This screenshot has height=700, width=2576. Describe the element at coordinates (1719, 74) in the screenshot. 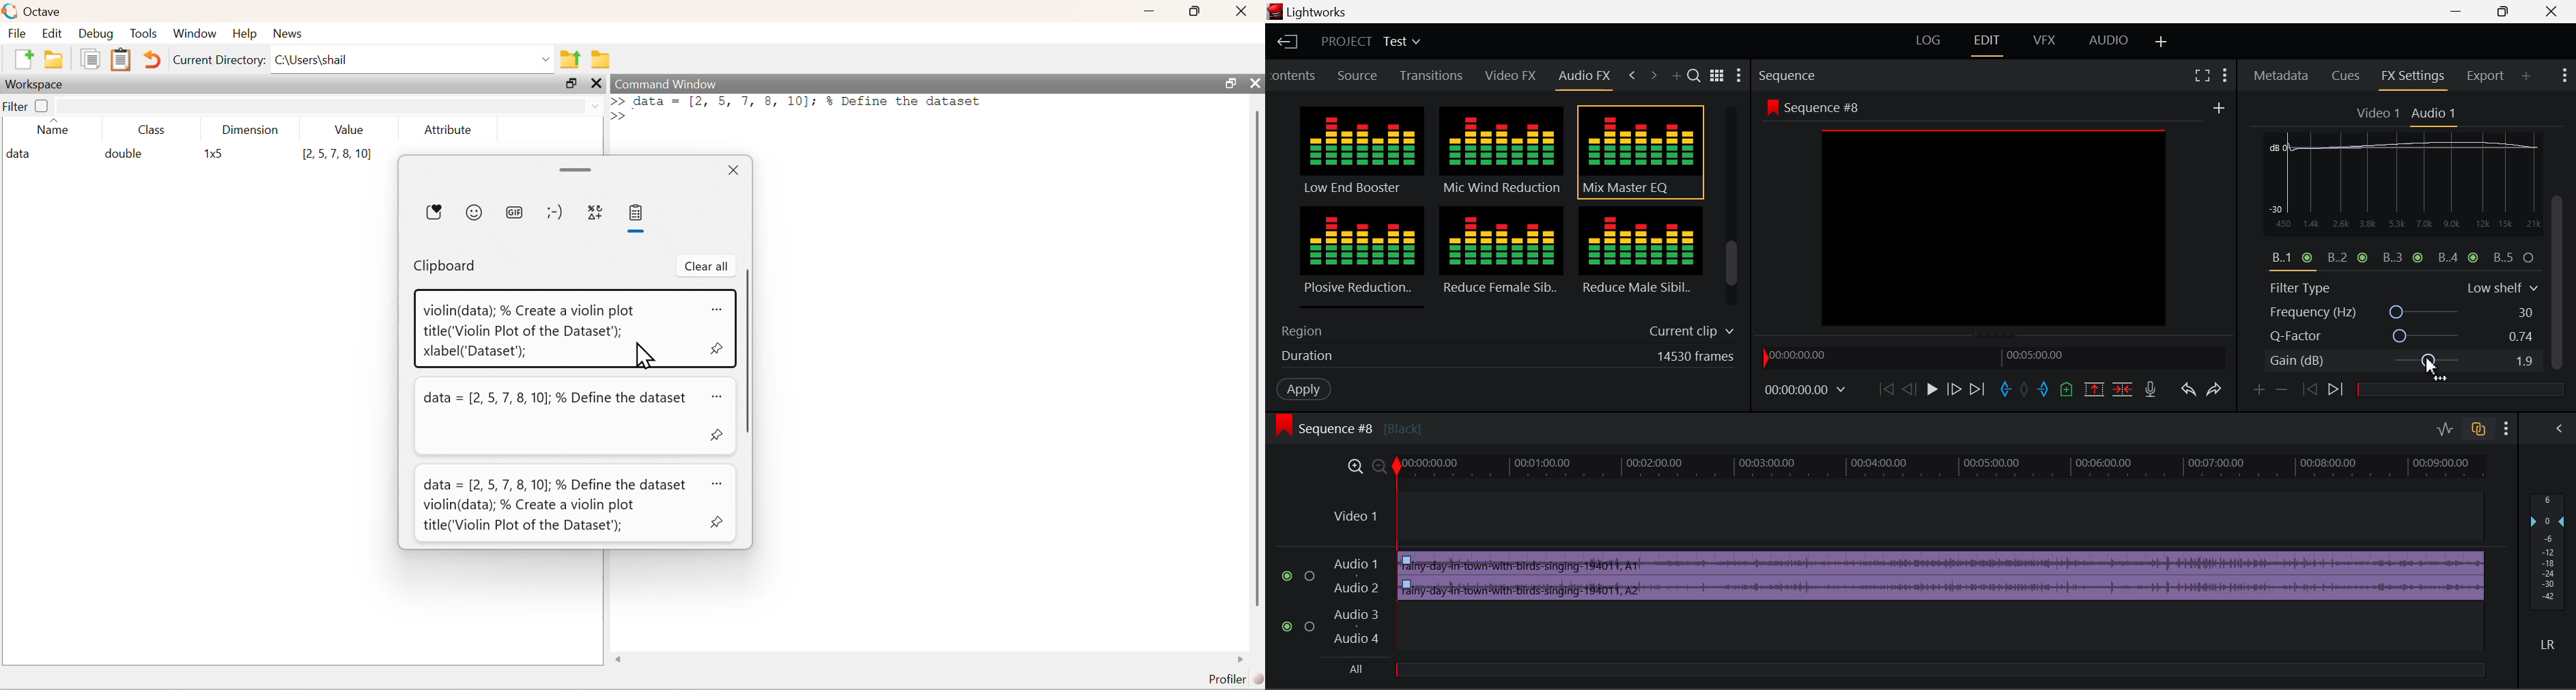

I see `Toggle between title and list view` at that location.